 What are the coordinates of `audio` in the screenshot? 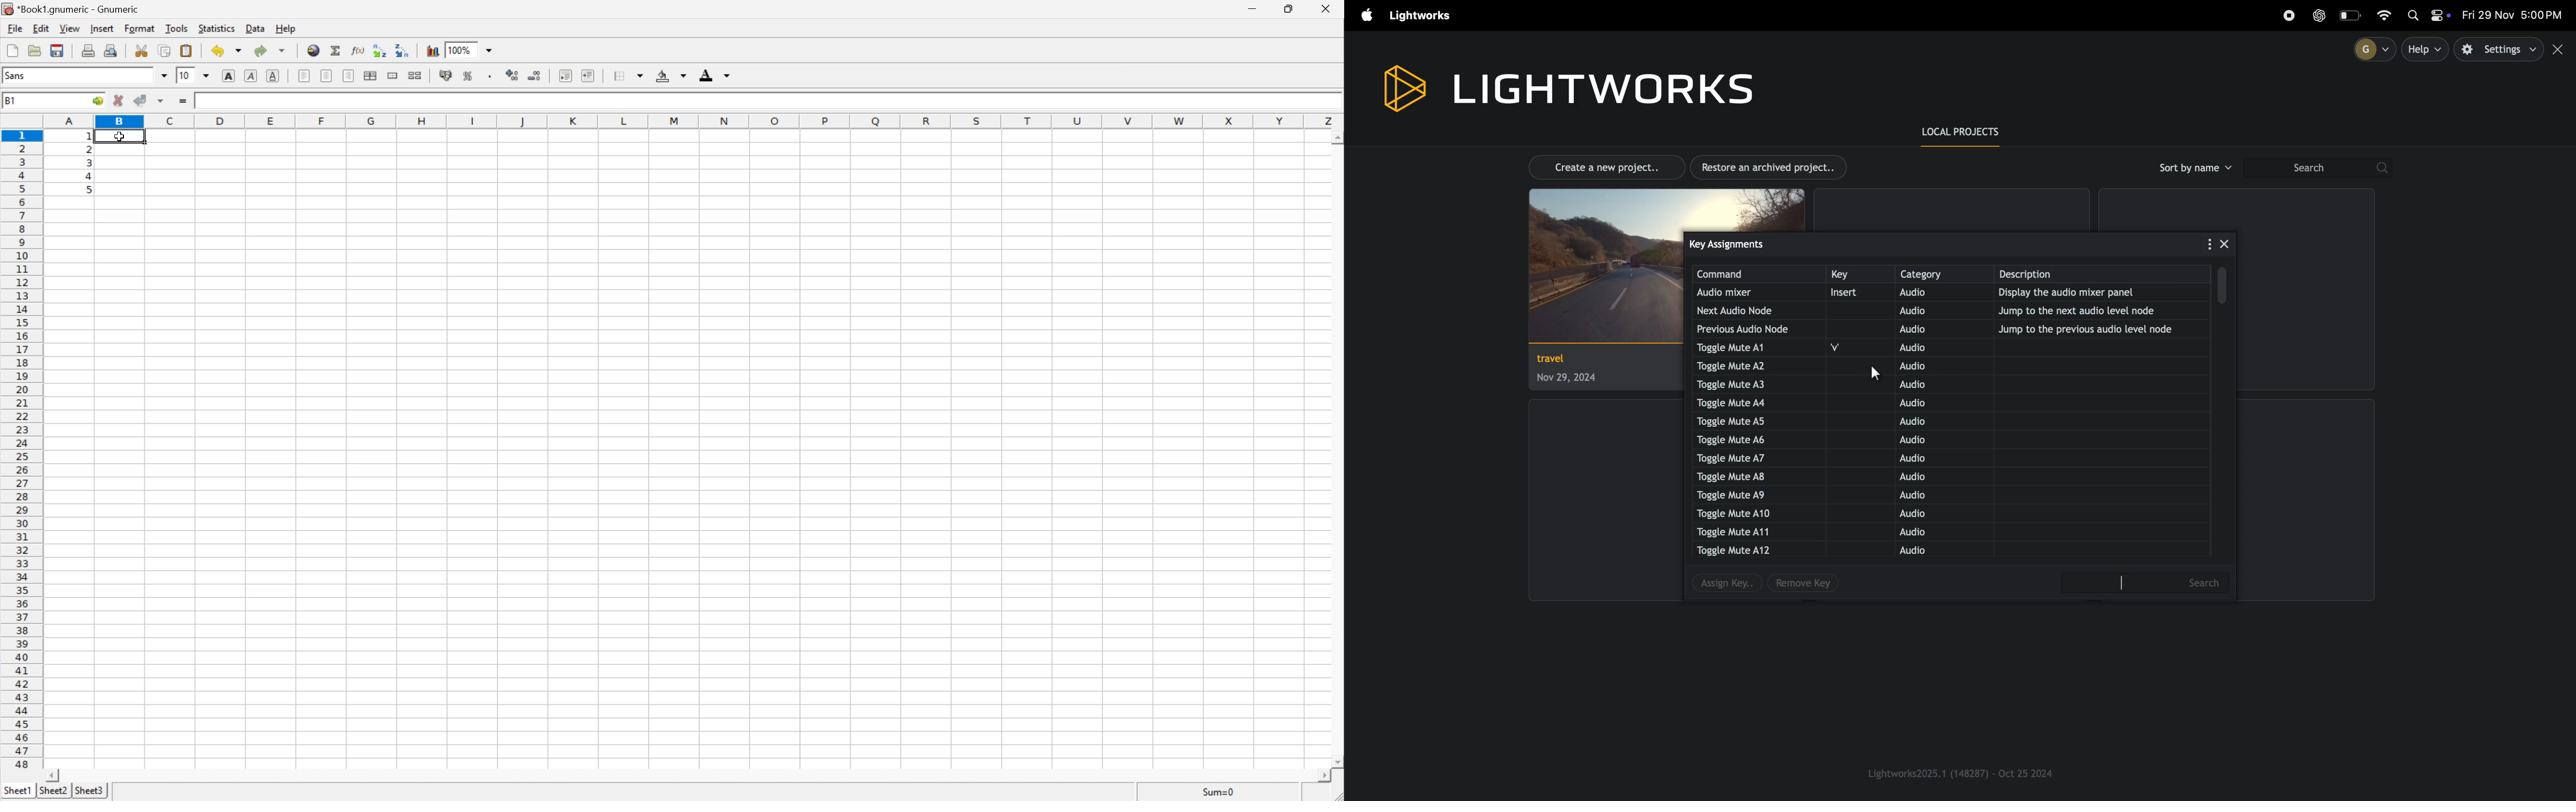 It's located at (1923, 403).